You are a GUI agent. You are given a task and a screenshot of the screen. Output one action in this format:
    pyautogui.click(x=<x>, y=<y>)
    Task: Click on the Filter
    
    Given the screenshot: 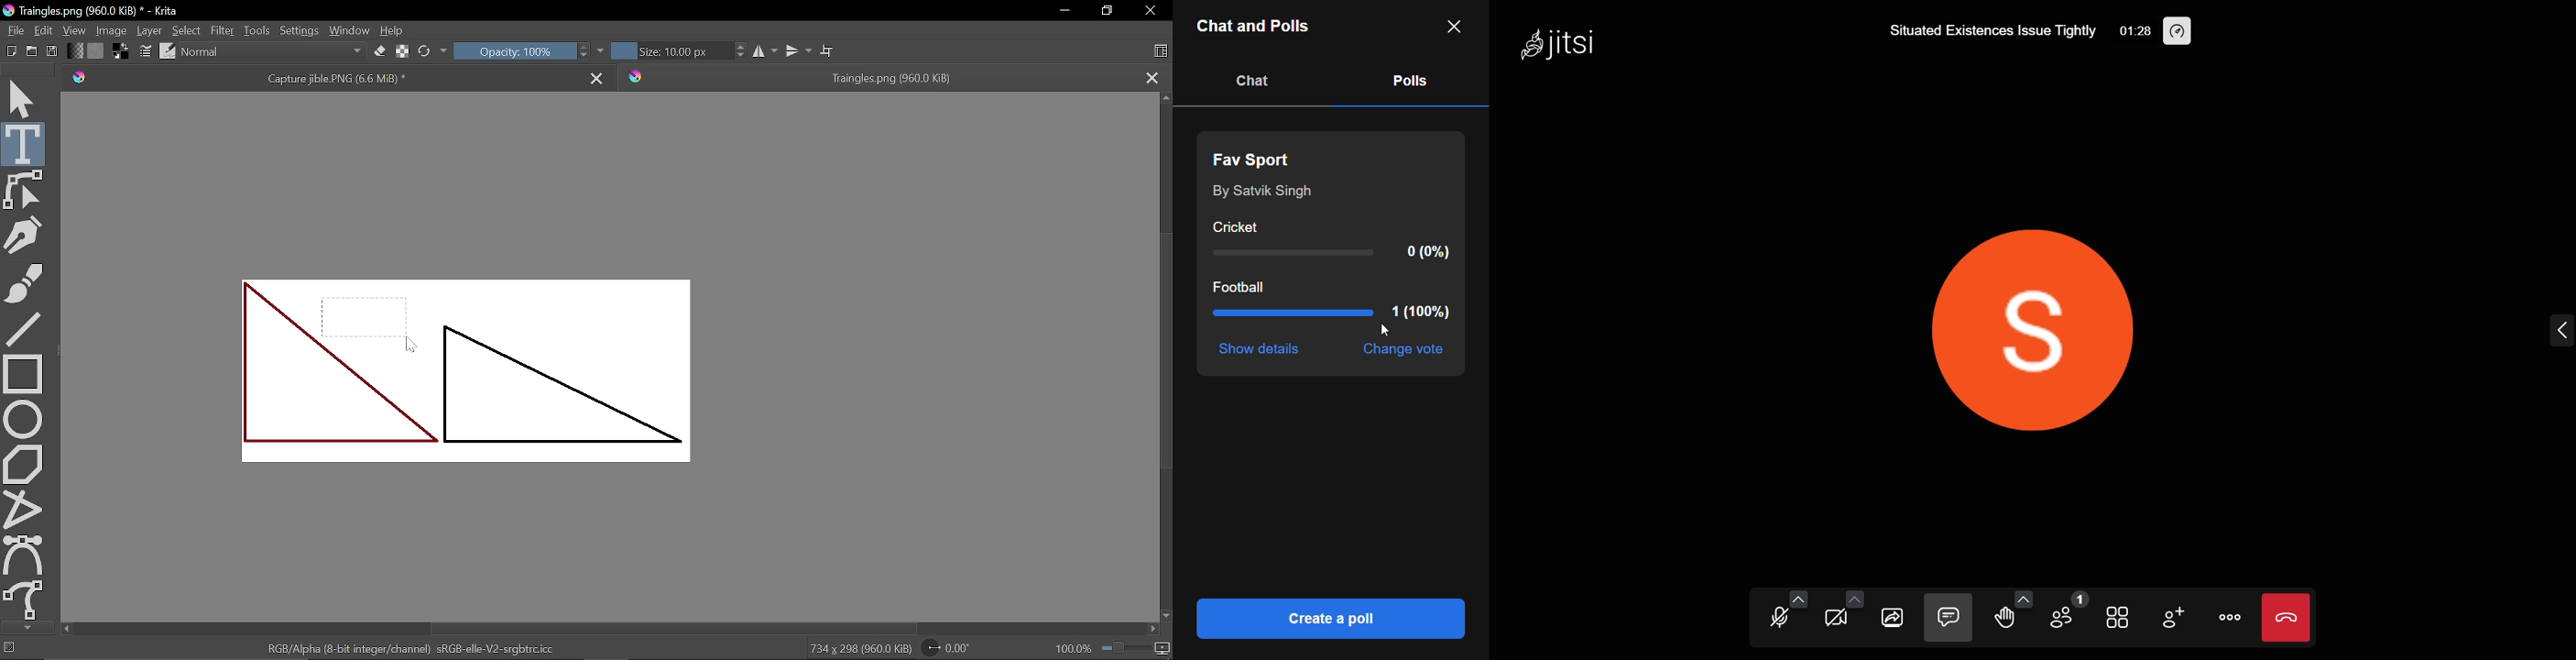 What is the action you would take?
    pyautogui.click(x=223, y=31)
    